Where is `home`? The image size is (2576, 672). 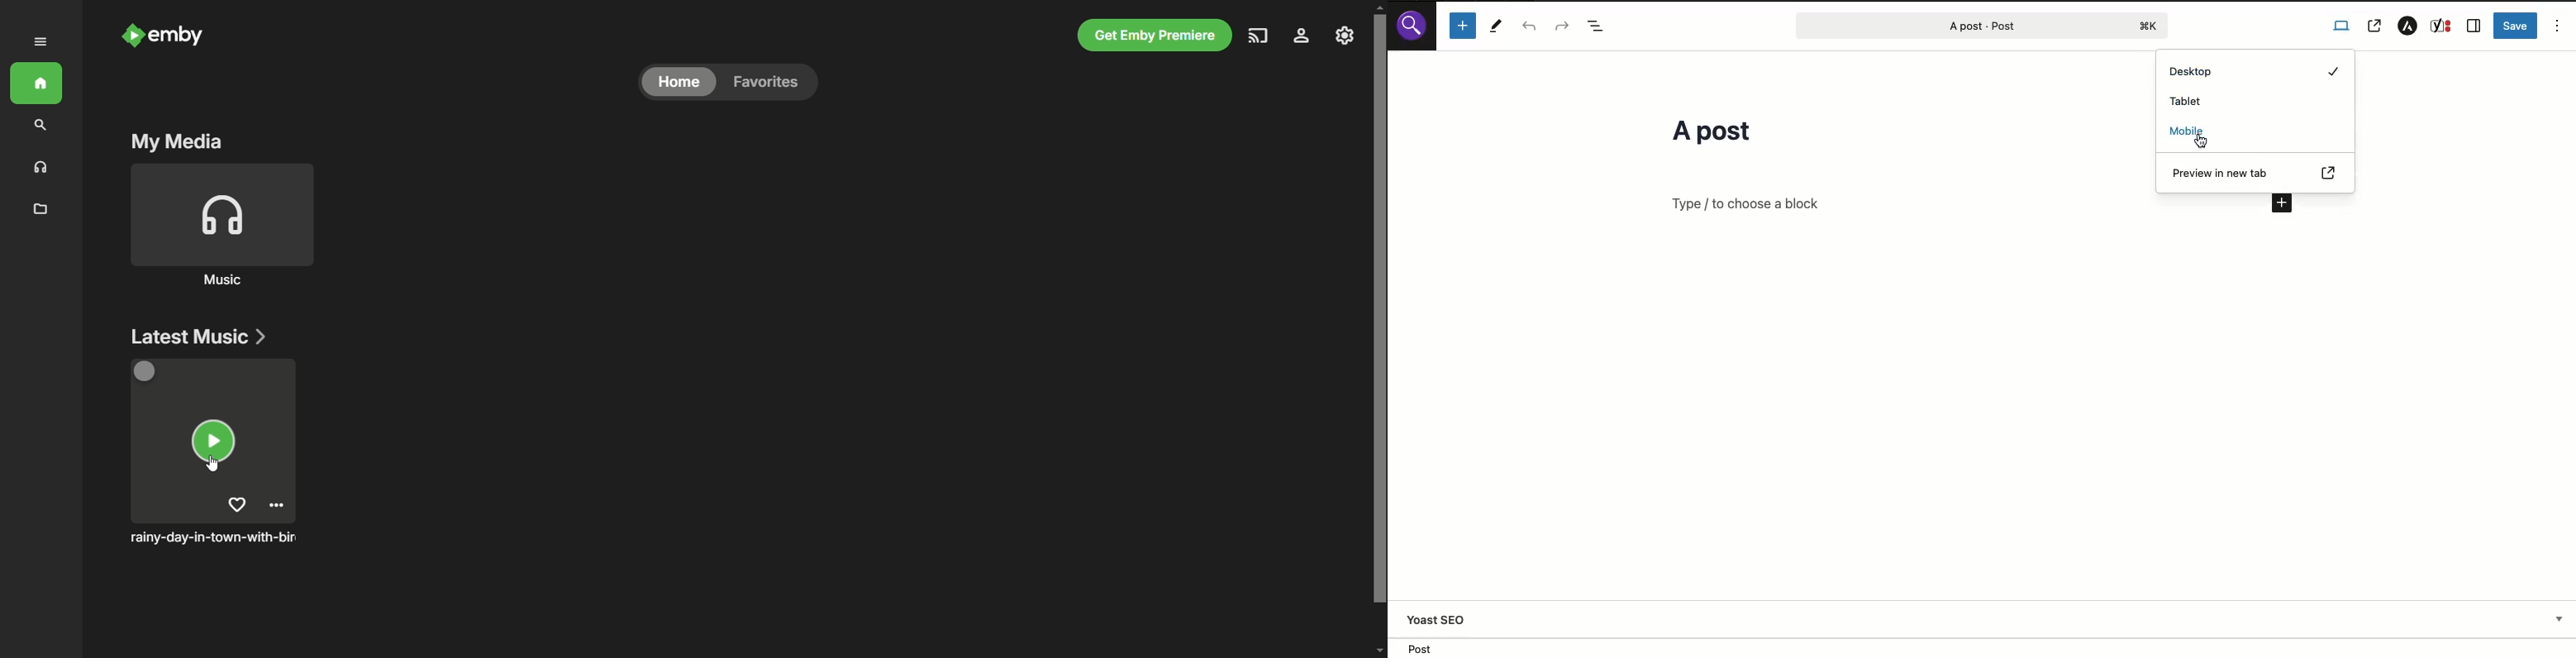
home is located at coordinates (40, 81).